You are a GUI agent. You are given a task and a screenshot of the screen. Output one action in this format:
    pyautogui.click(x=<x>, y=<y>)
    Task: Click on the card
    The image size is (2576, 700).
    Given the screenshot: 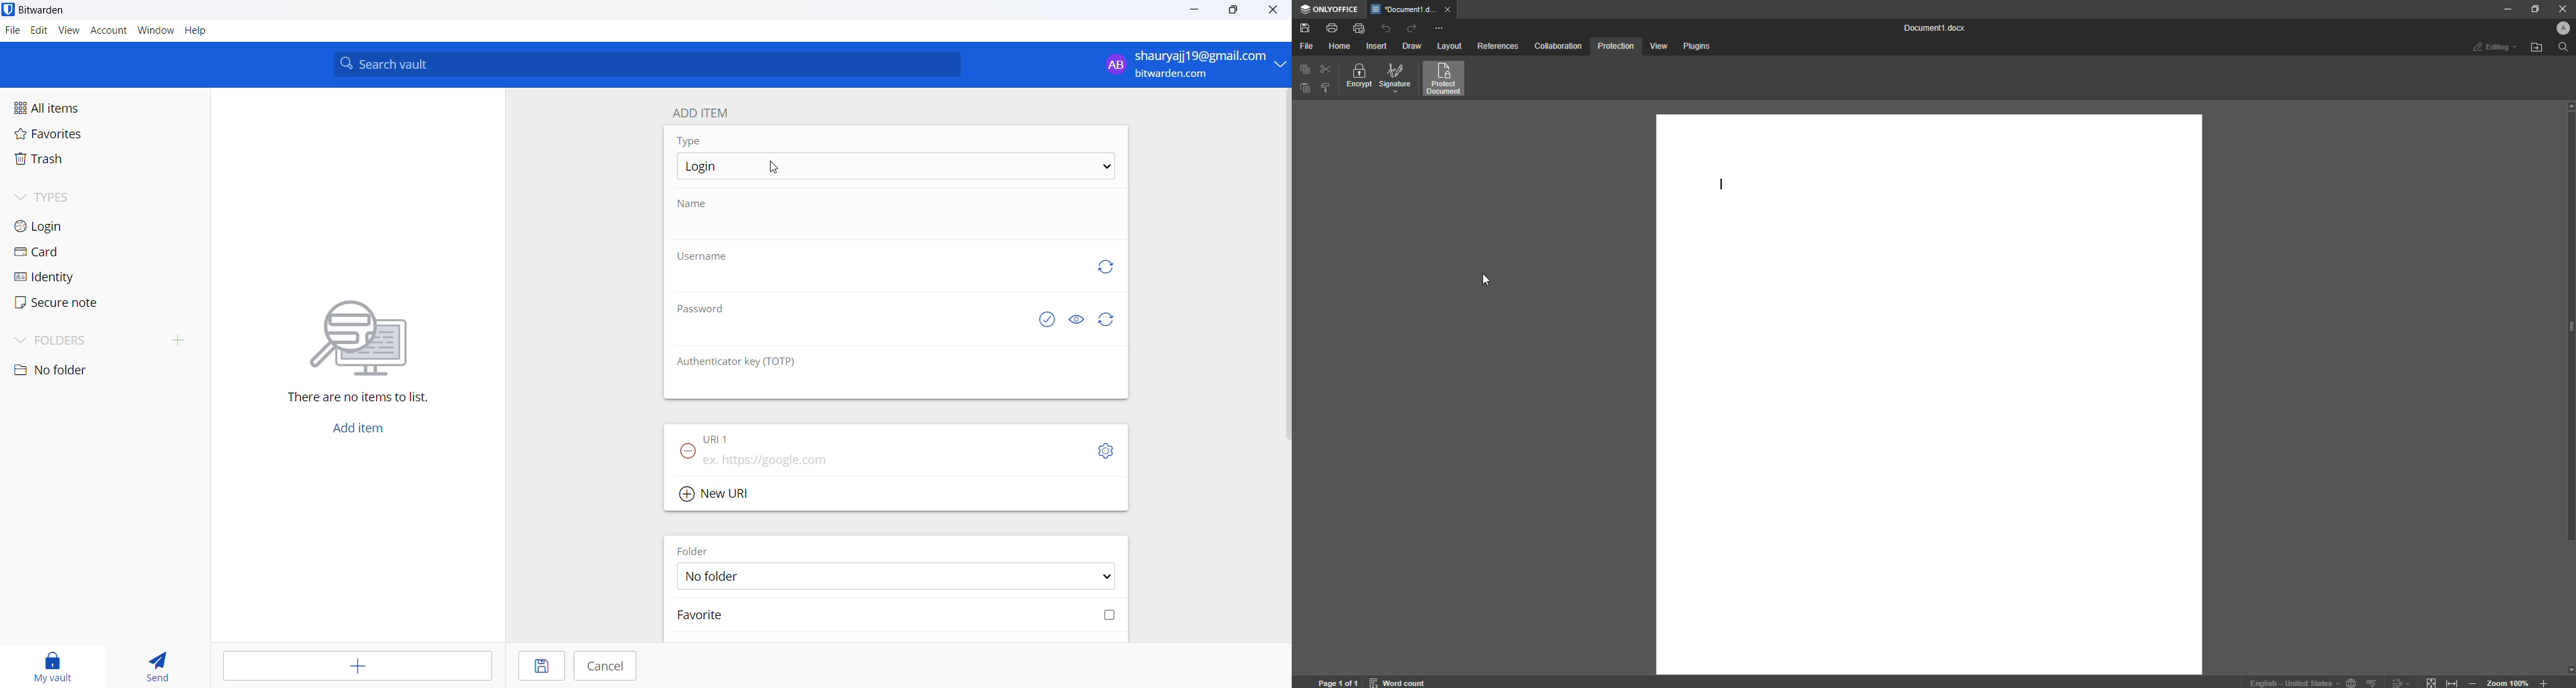 What is the action you would take?
    pyautogui.click(x=71, y=252)
    